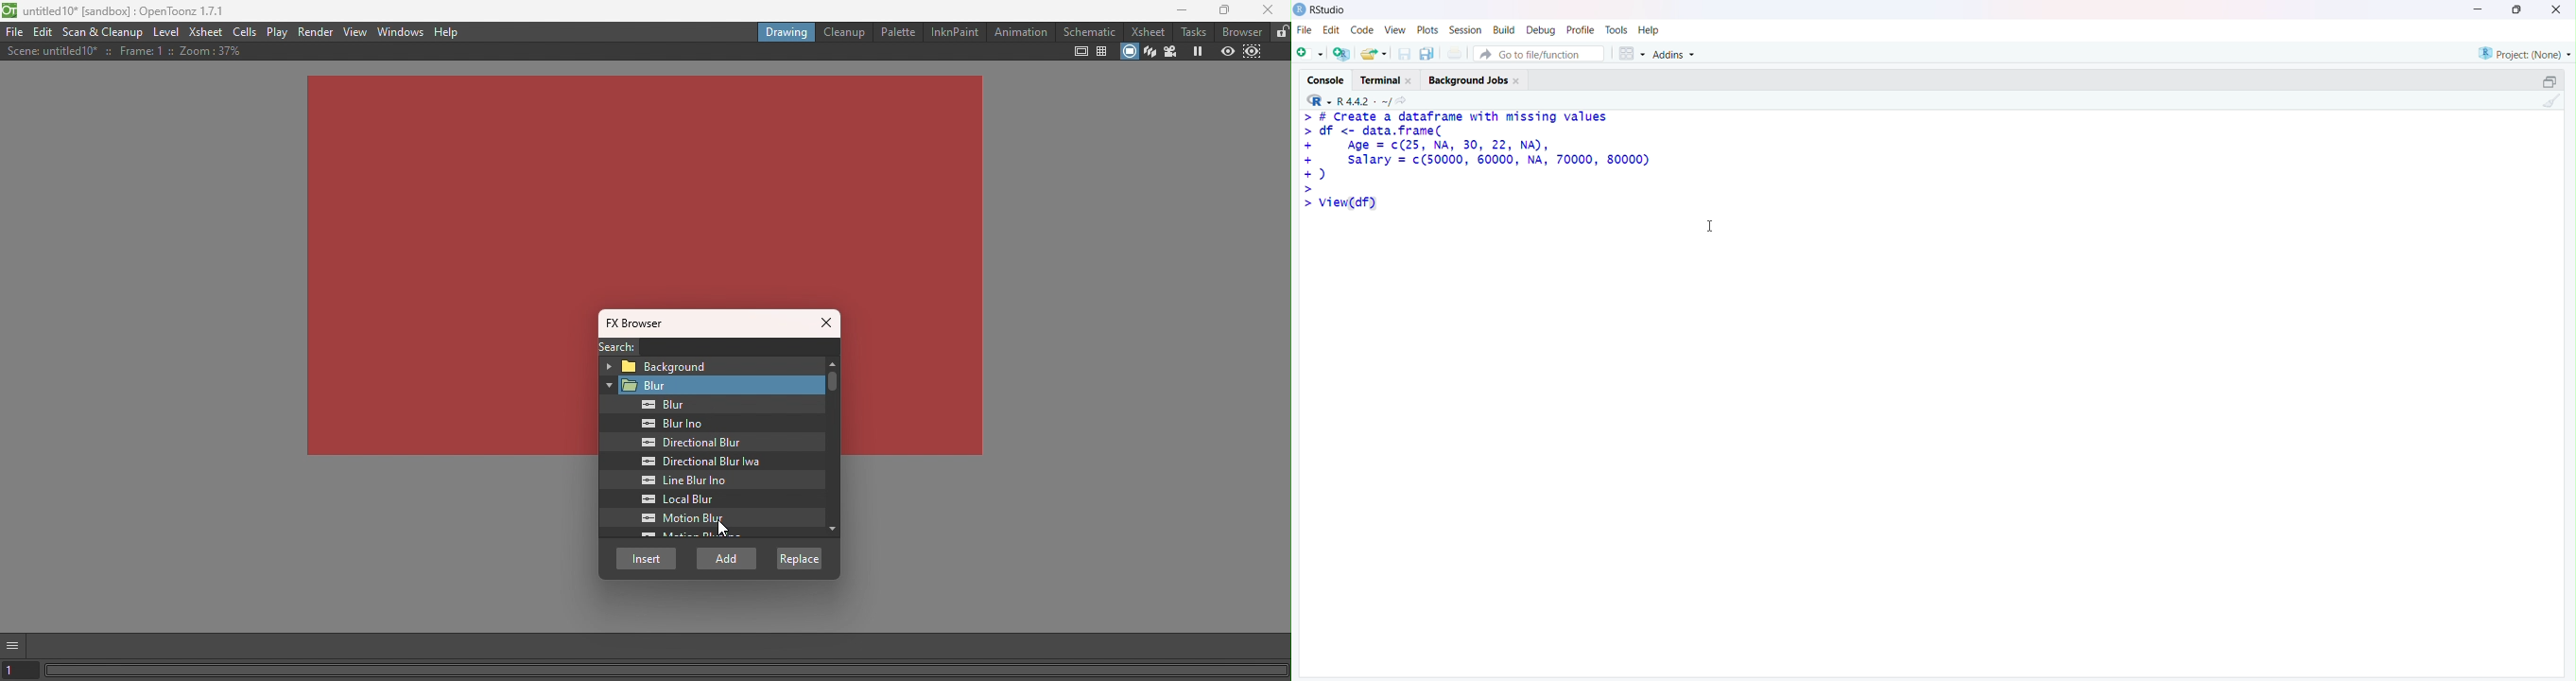  I want to click on Maximize, so click(2519, 10).